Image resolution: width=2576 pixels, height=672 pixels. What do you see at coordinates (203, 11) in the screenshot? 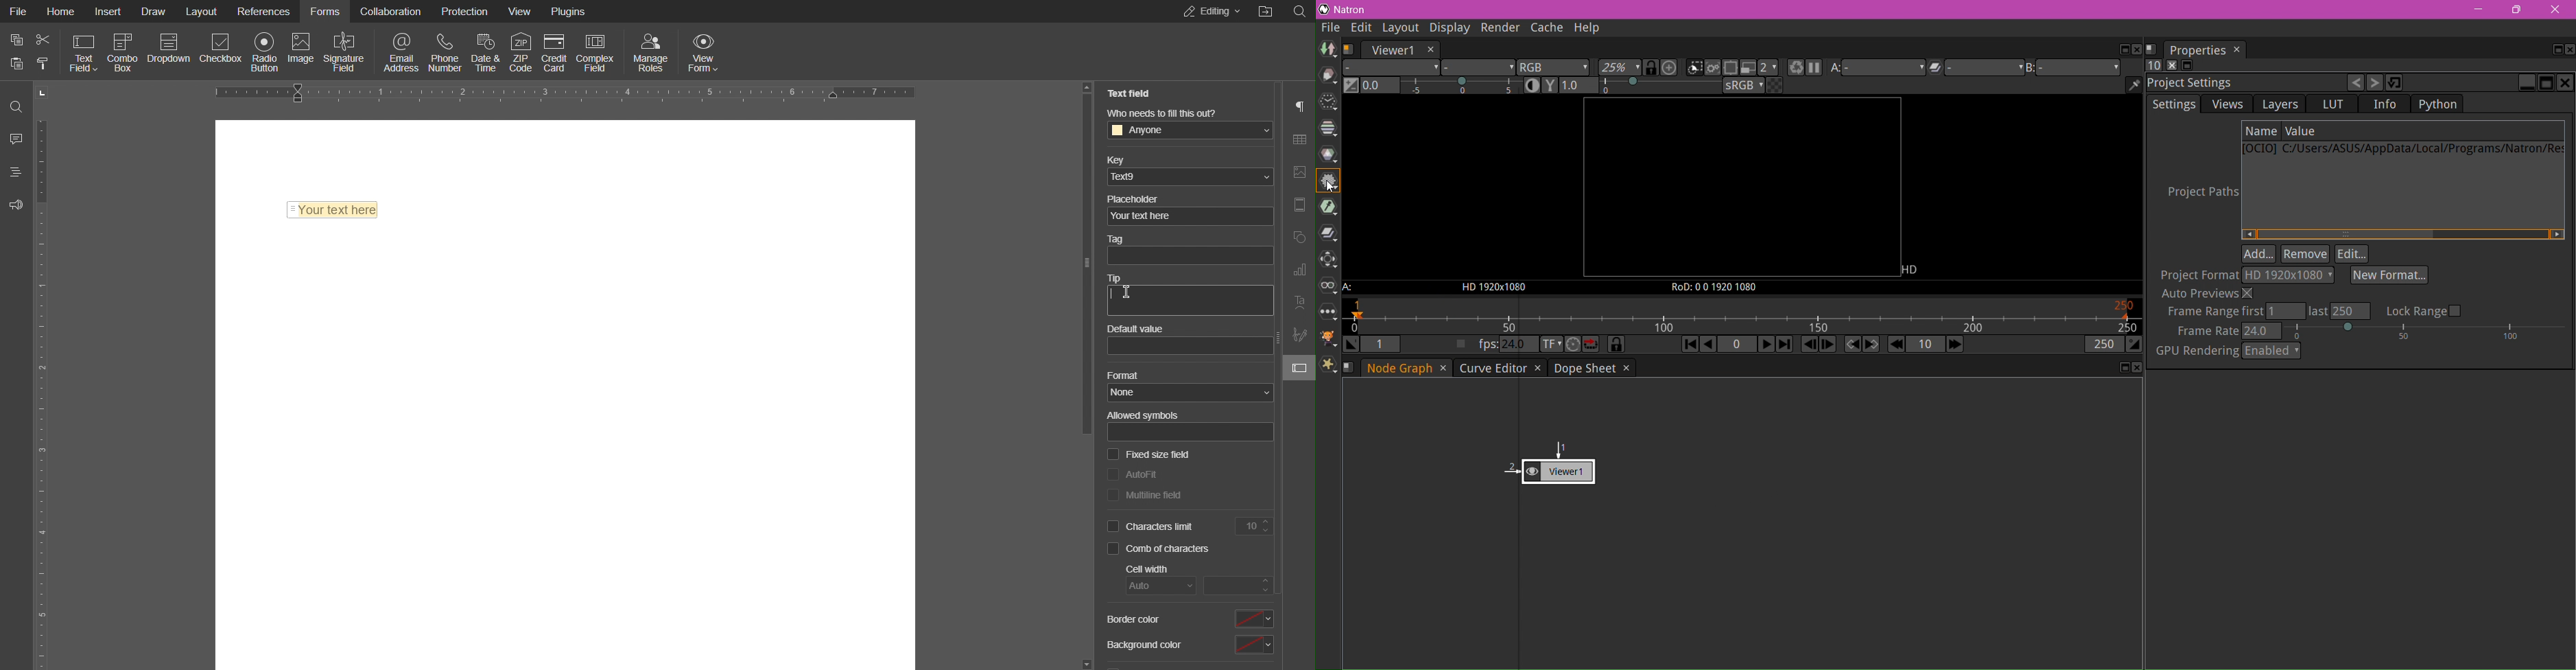
I see `Layout` at bounding box center [203, 11].